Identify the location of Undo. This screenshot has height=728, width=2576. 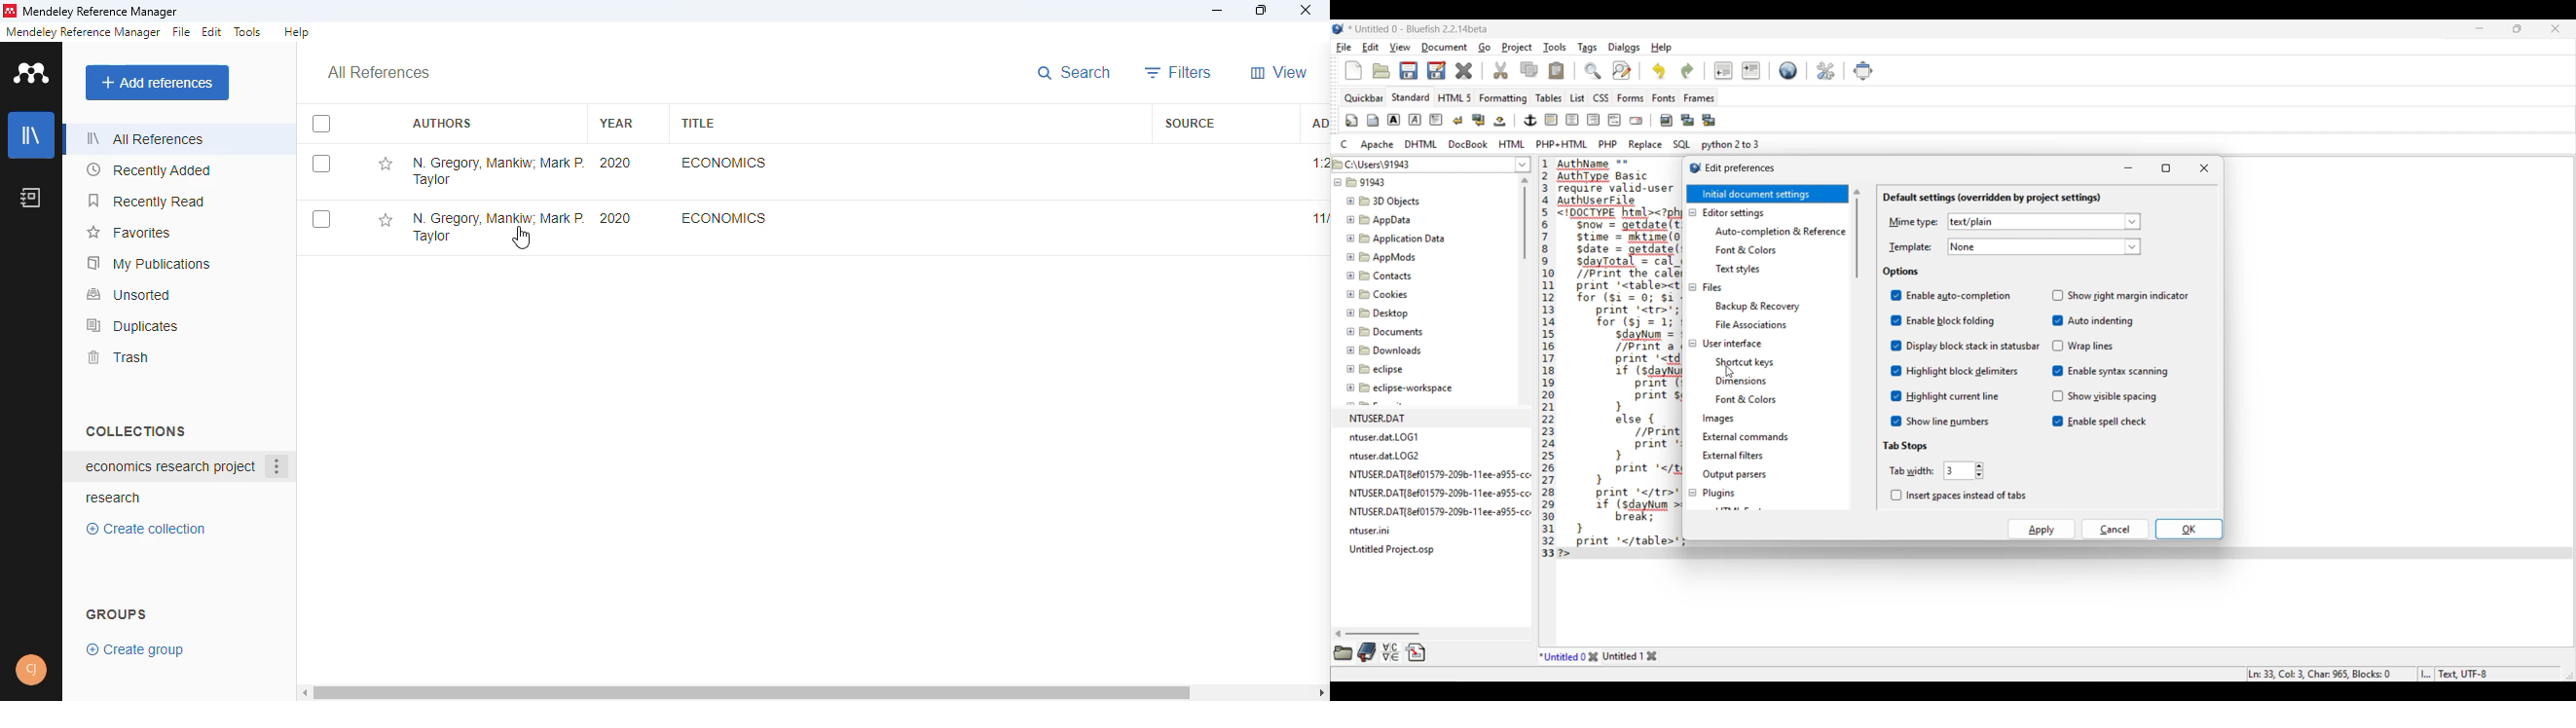
(1659, 71).